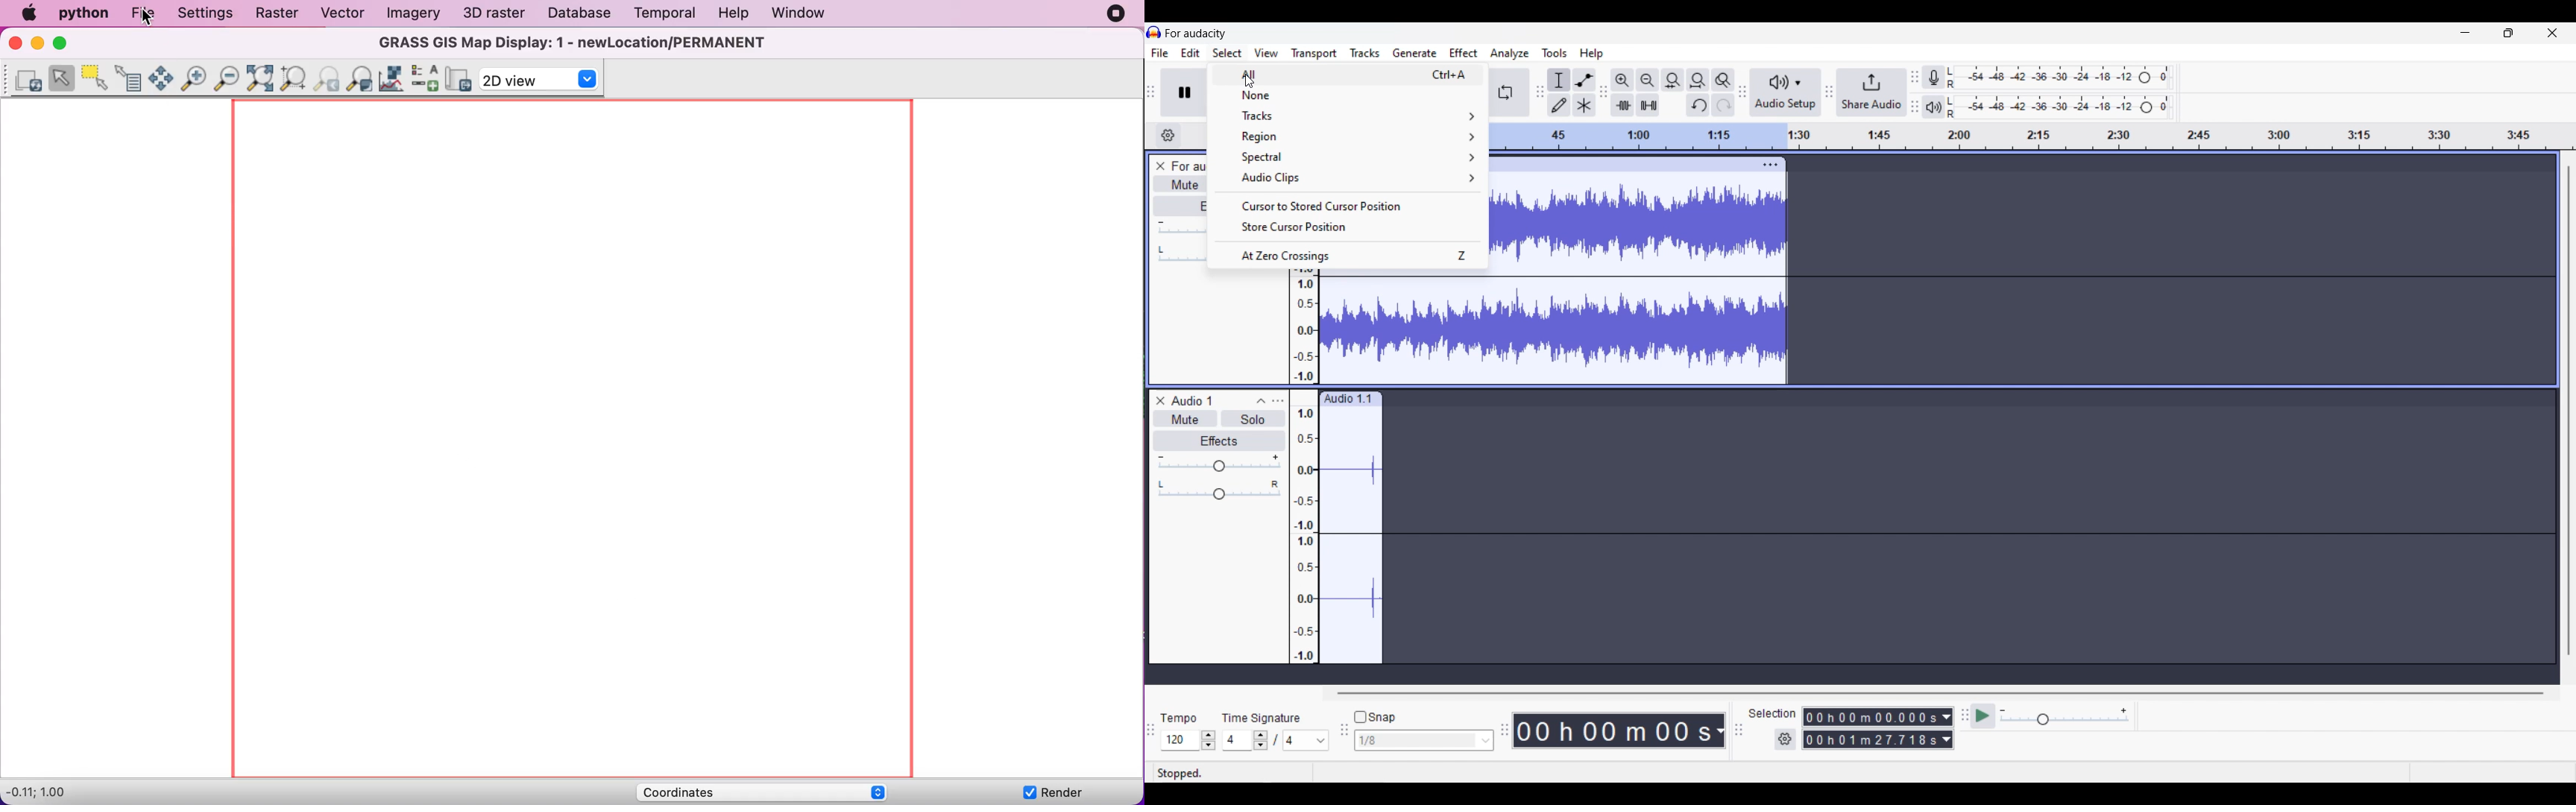 The image size is (2576, 812). Describe the element at coordinates (1871, 92) in the screenshot. I see `Share audio` at that location.